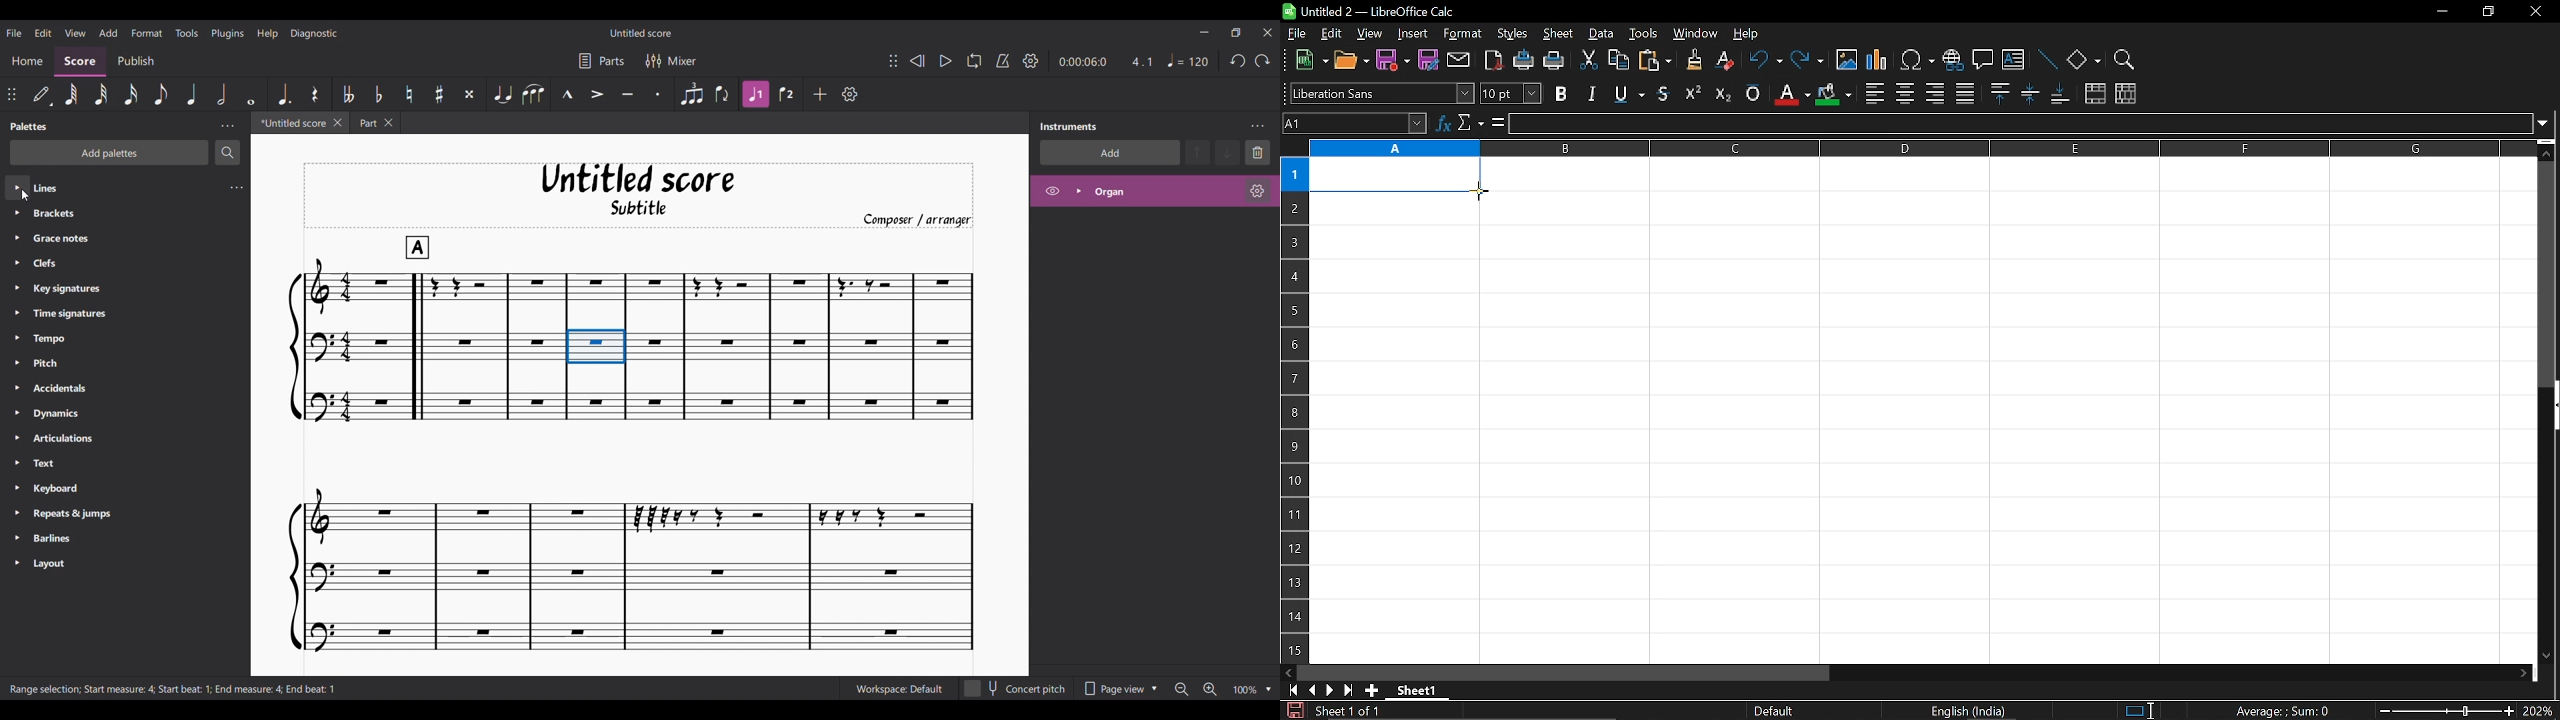 This screenshot has height=728, width=2576. I want to click on formula, so click(1496, 123).